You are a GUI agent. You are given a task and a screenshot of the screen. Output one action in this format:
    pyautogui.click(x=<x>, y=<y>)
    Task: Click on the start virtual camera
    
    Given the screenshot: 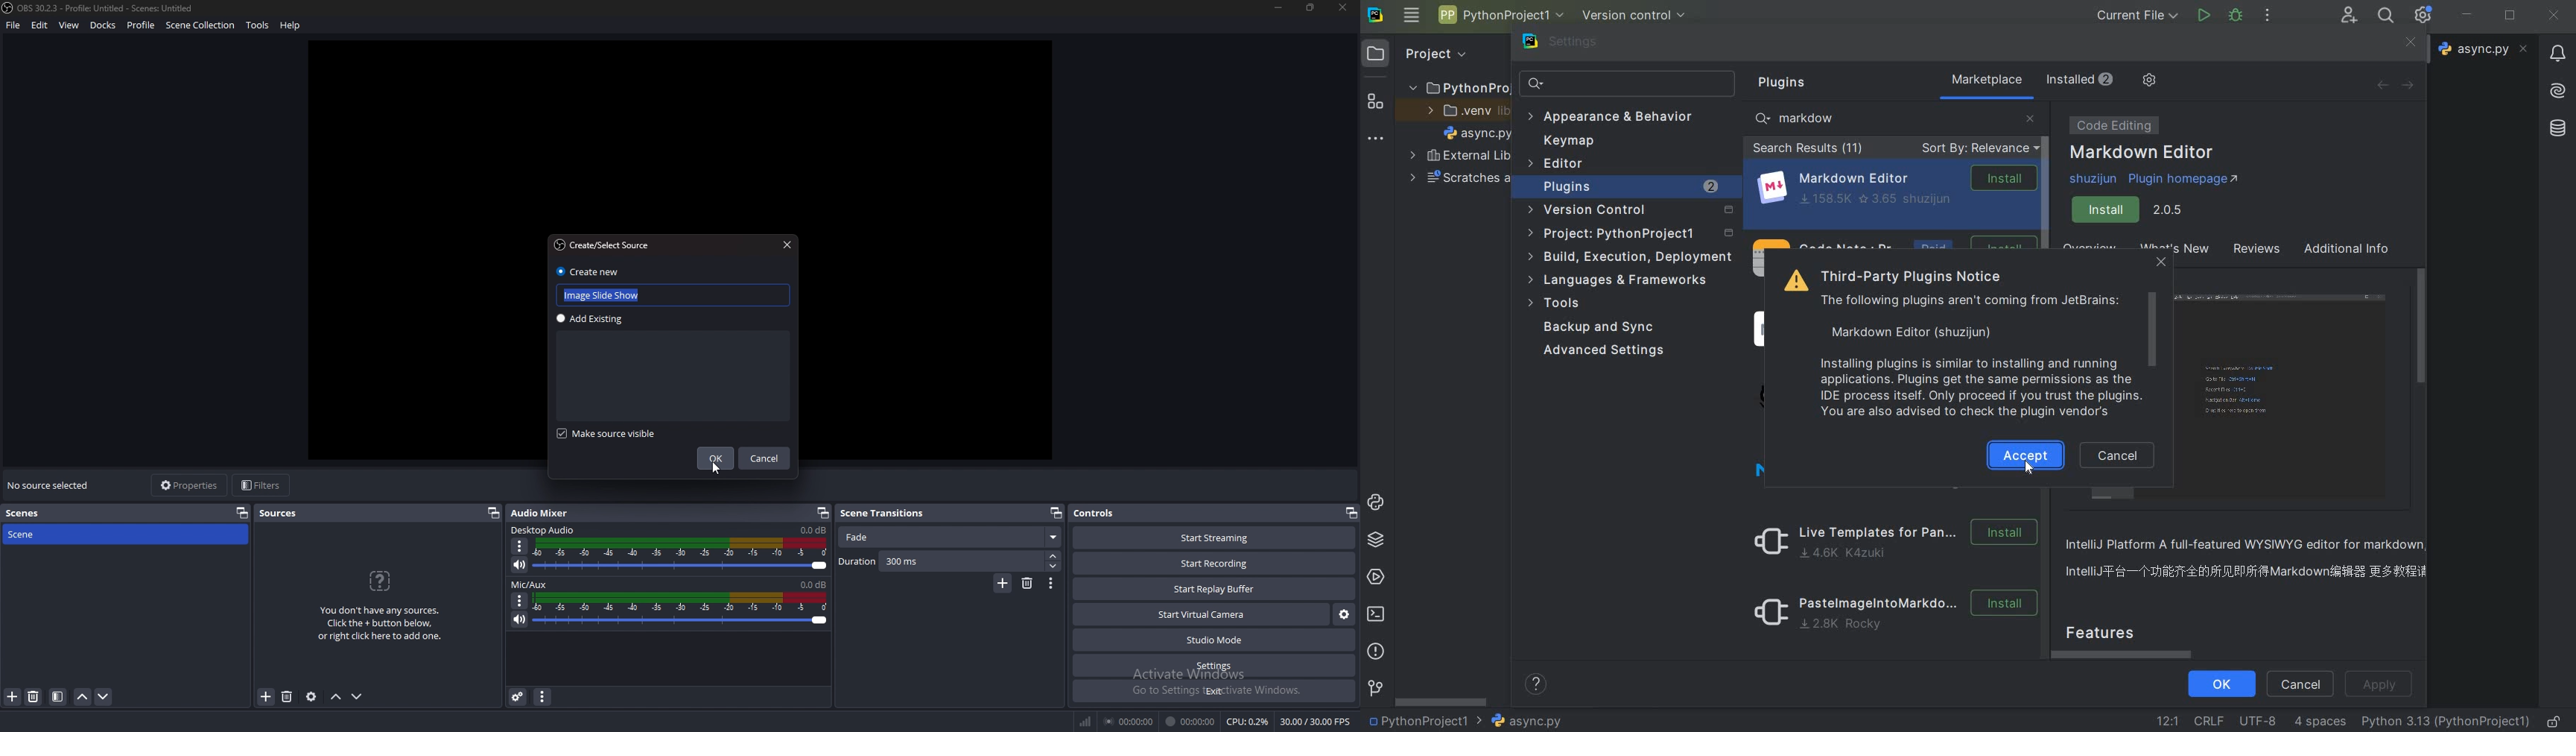 What is the action you would take?
    pyautogui.click(x=1202, y=614)
    